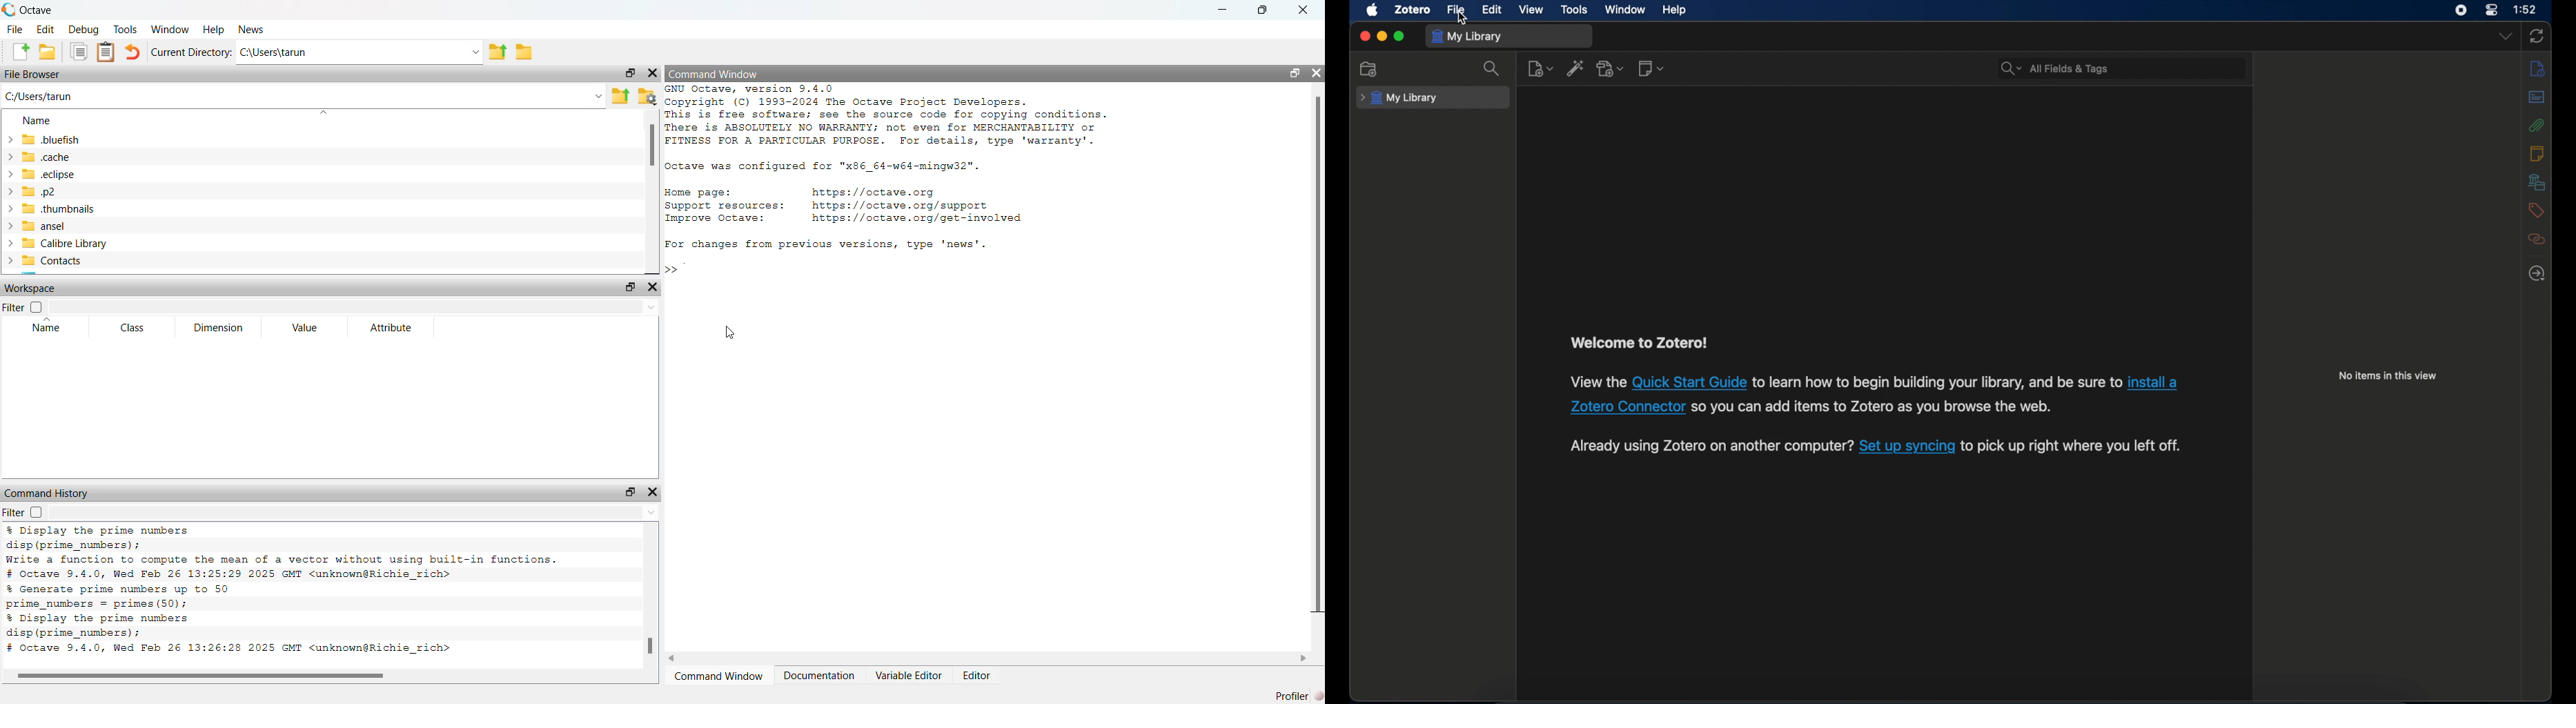 The image size is (2576, 728). I want to click on Debug, so click(84, 30).